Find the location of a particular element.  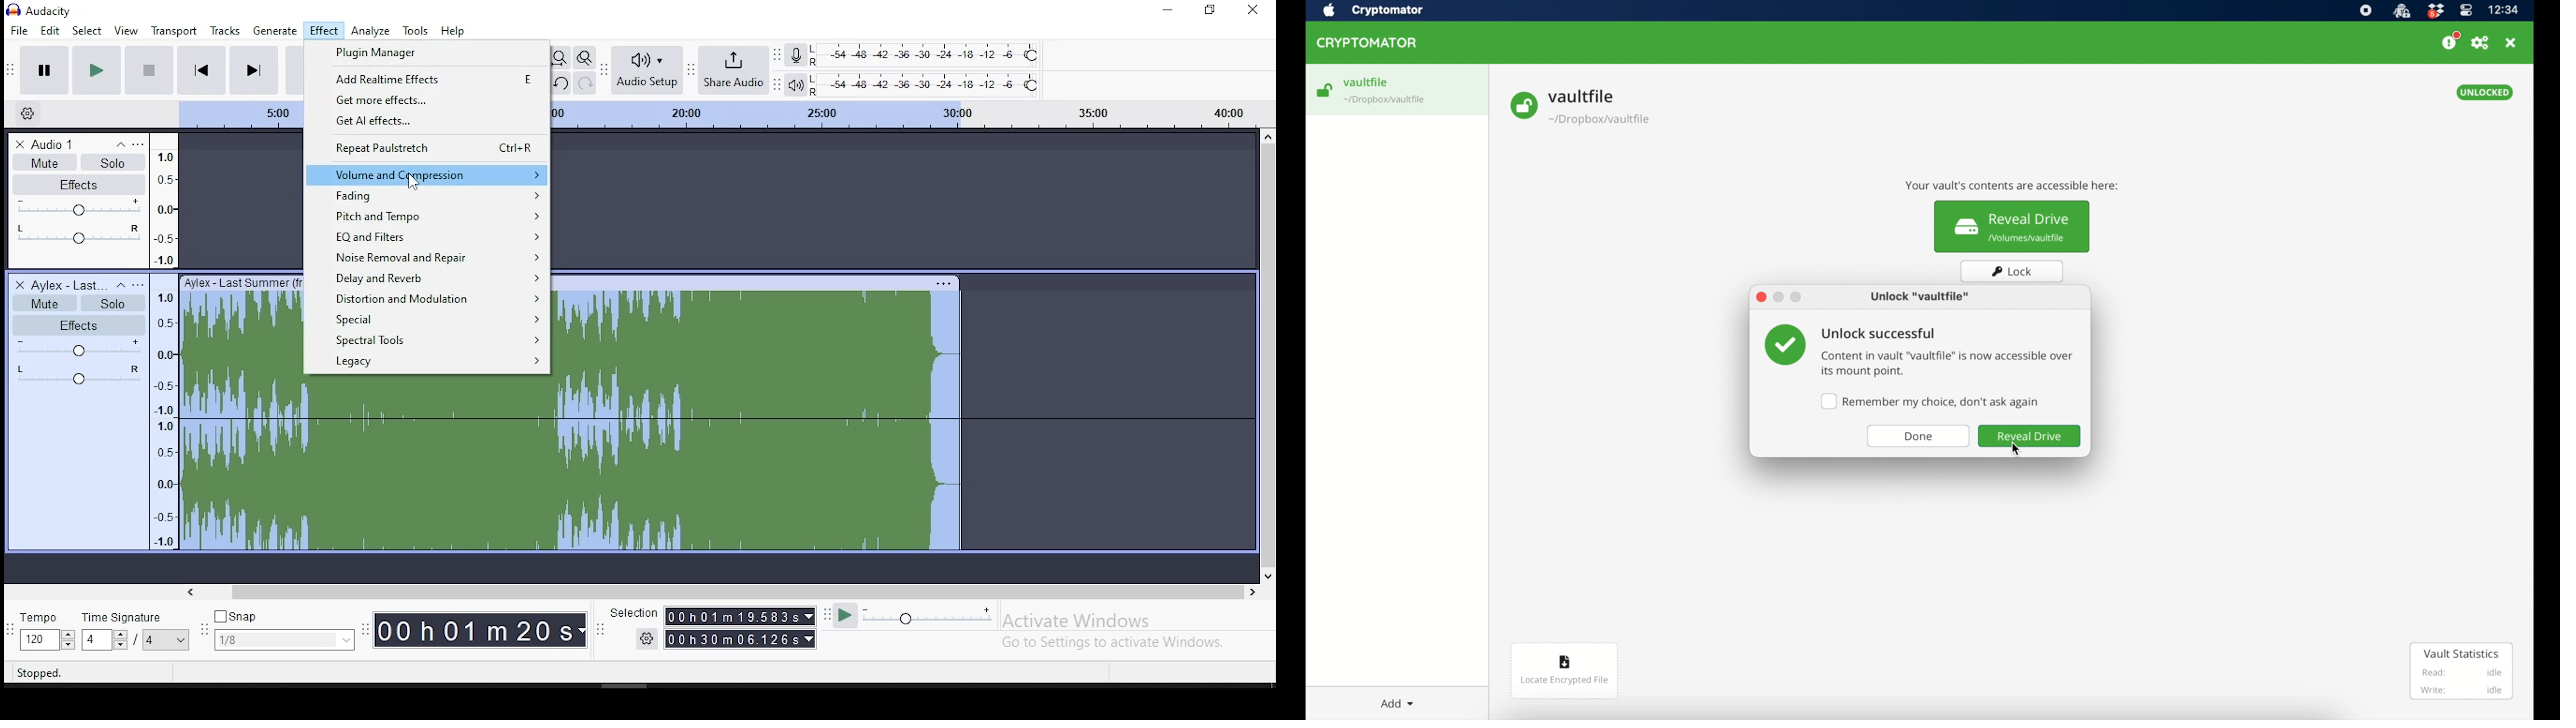

vaultfile is located at coordinates (1397, 89).